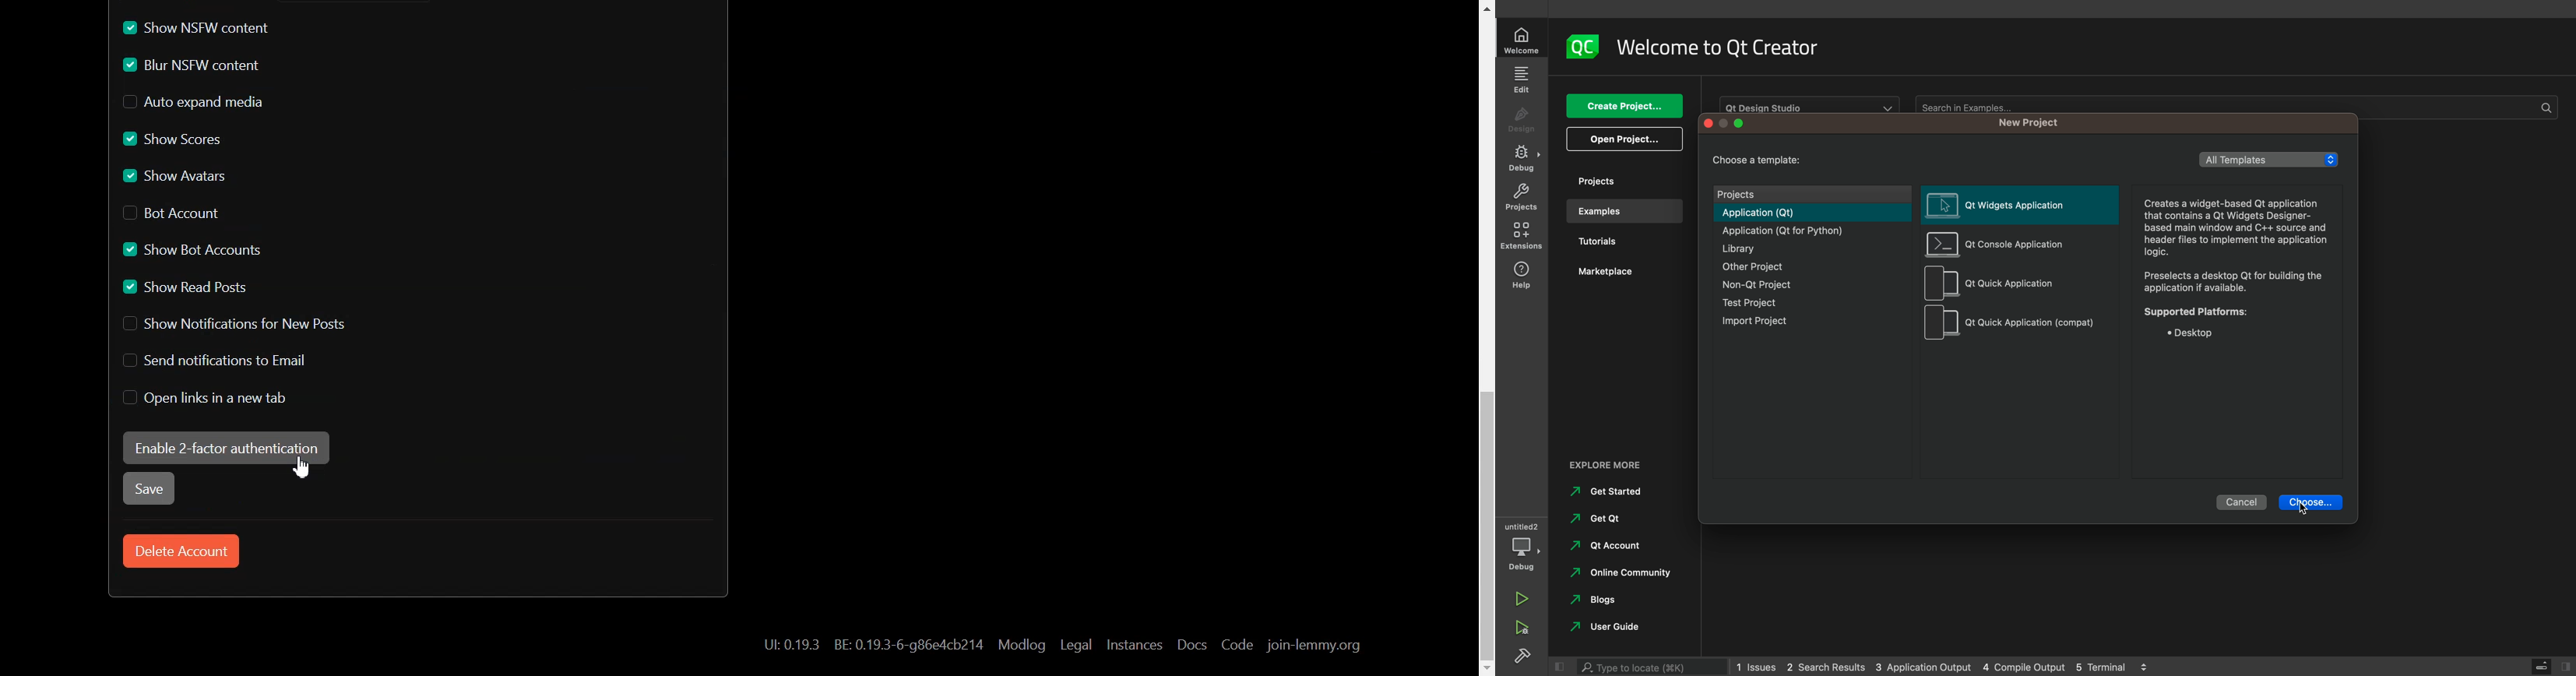 This screenshot has height=700, width=2576. Describe the element at coordinates (1523, 235) in the screenshot. I see `extensions` at that location.